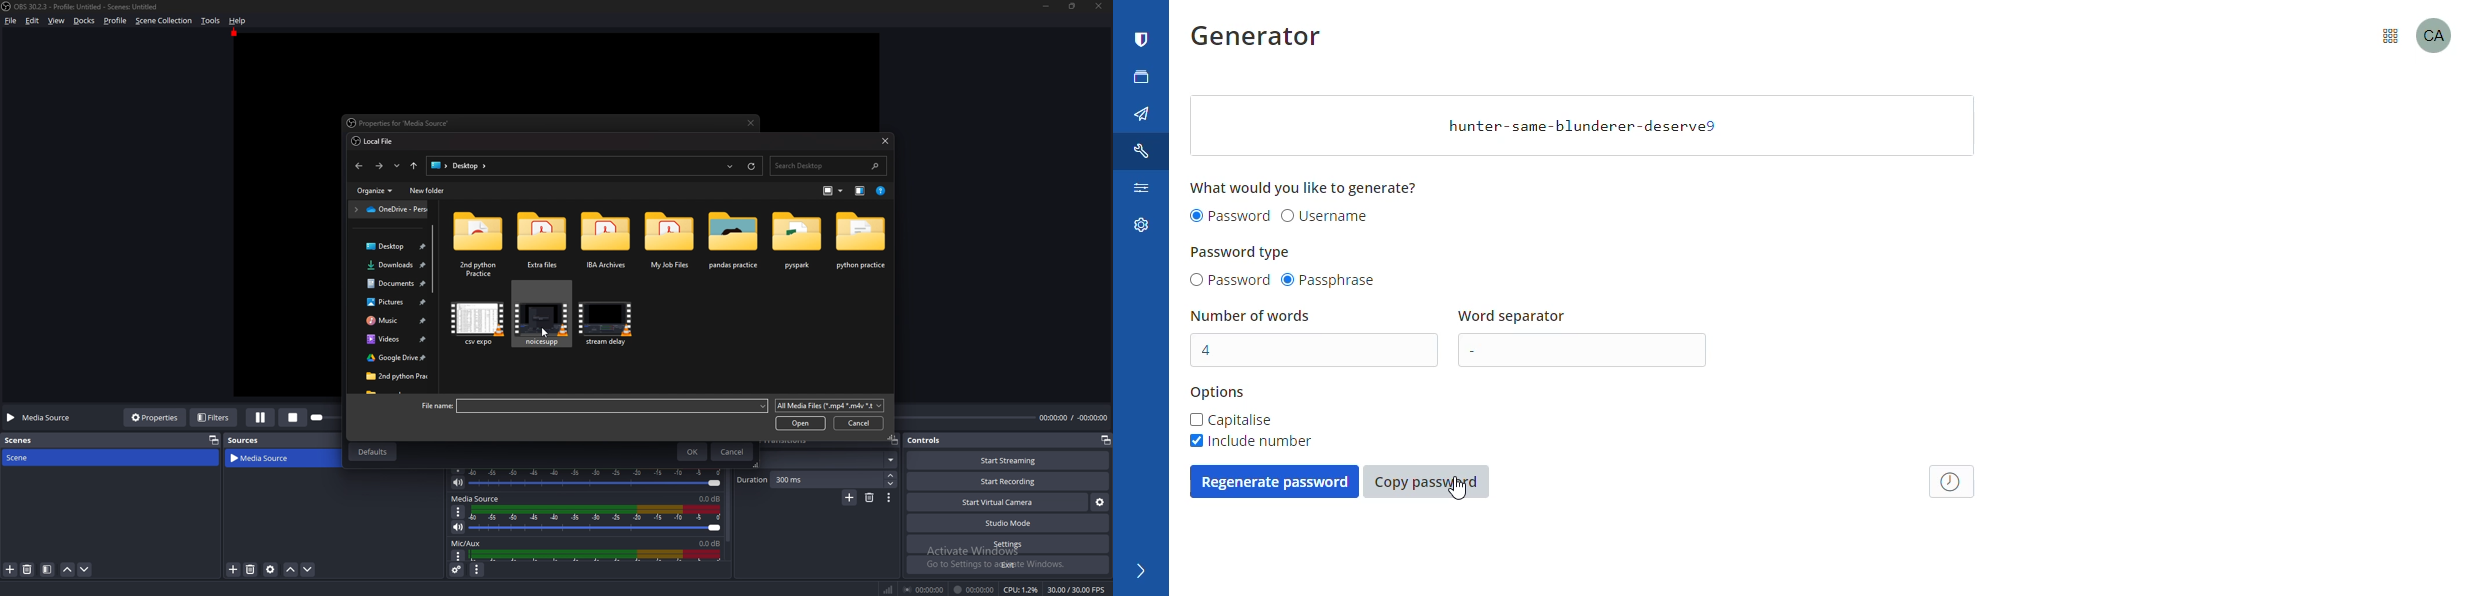 This screenshot has height=616, width=2492. Describe the element at coordinates (671, 240) in the screenshot. I see `folder` at that location.